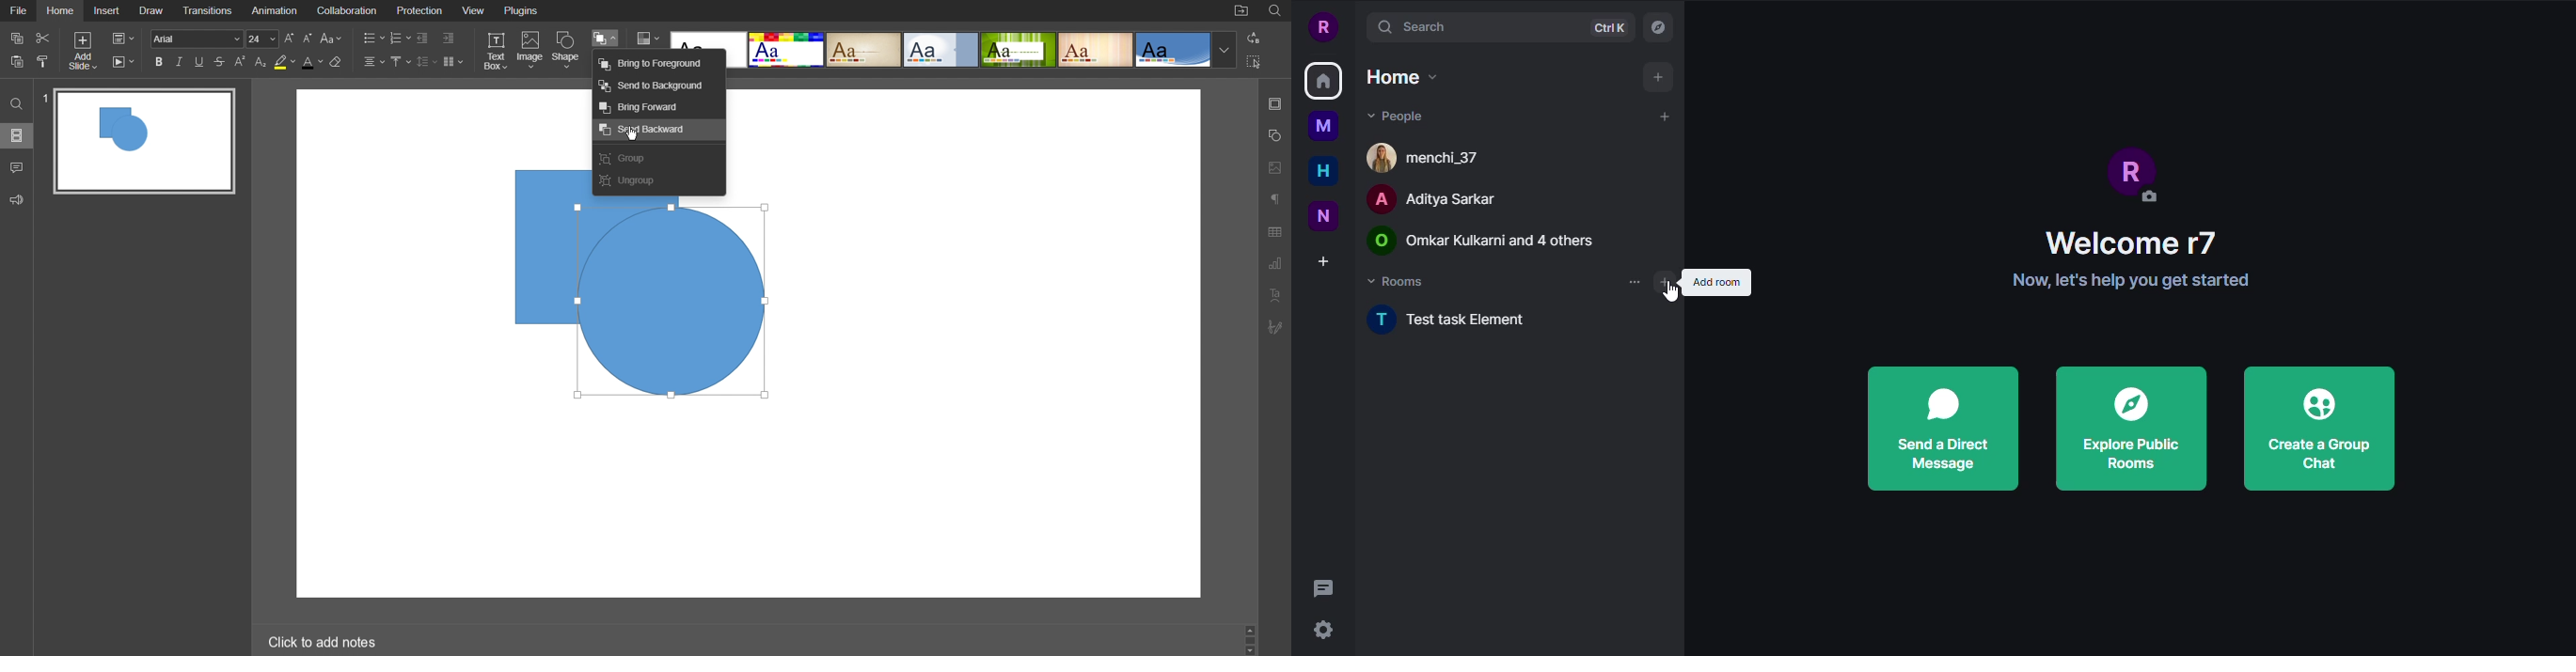 The width and height of the screenshot is (2576, 672). What do you see at coordinates (142, 139) in the screenshot?
I see `Slide 1` at bounding box center [142, 139].